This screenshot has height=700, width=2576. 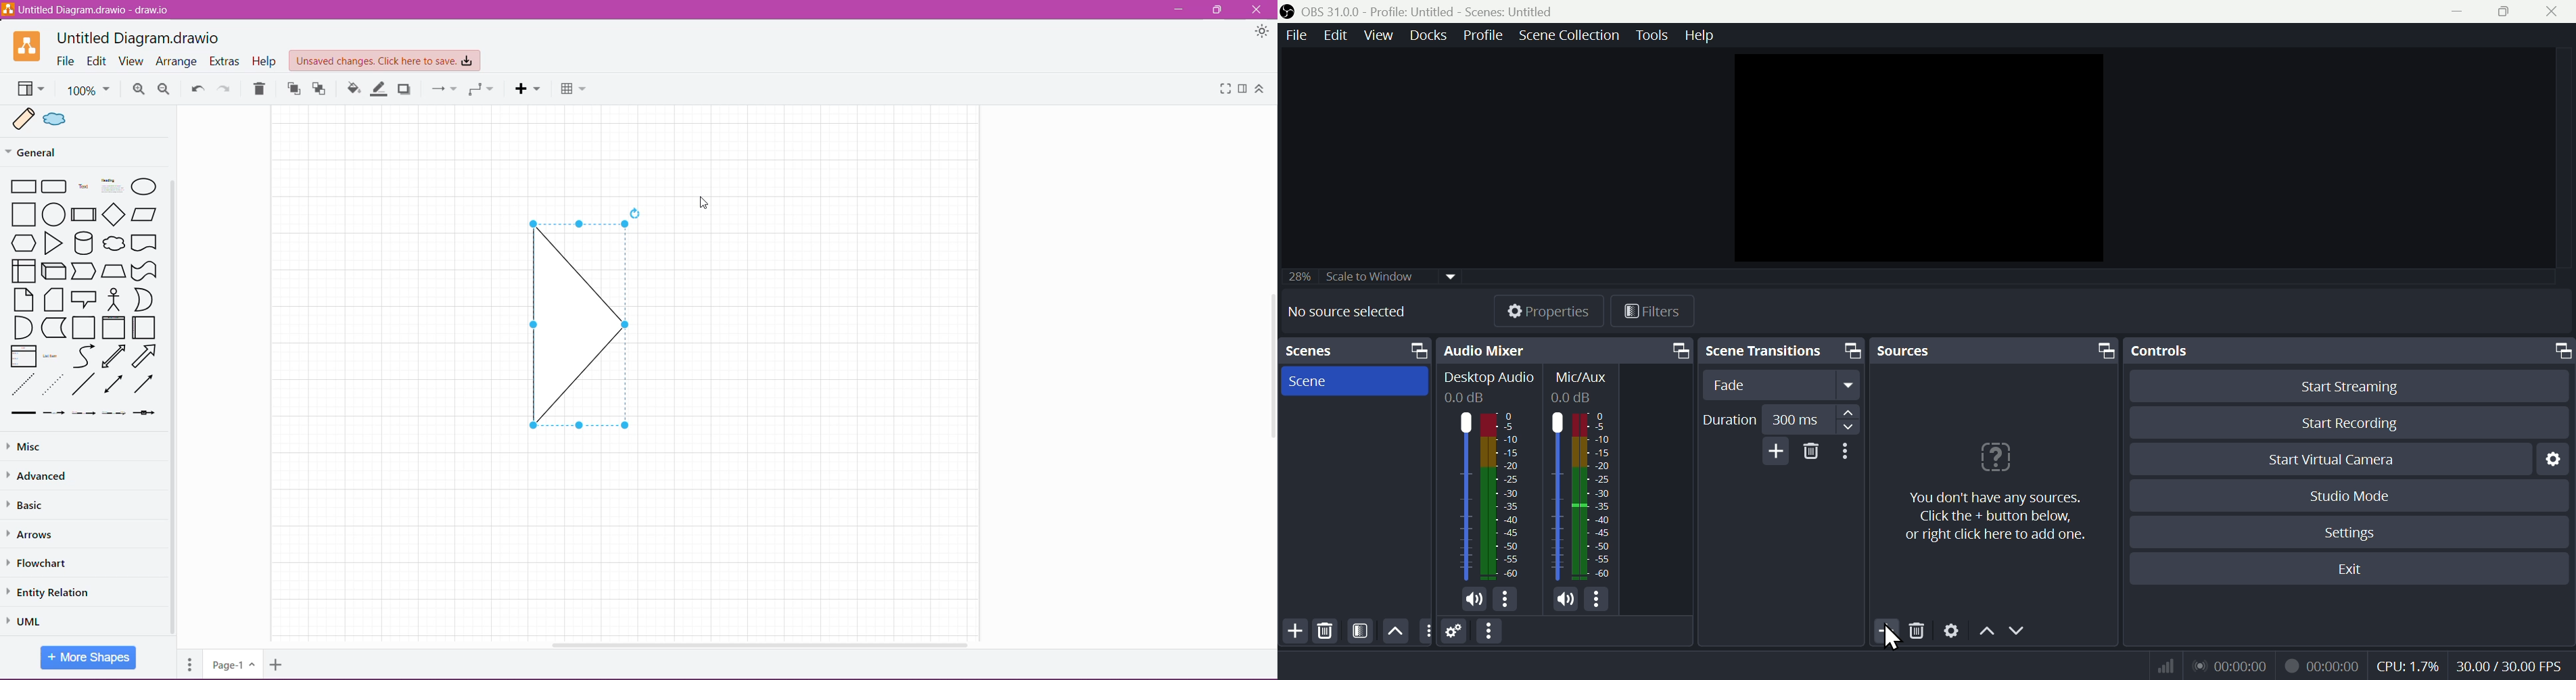 I want to click on Unsaved Changes. Click here to save, so click(x=384, y=61).